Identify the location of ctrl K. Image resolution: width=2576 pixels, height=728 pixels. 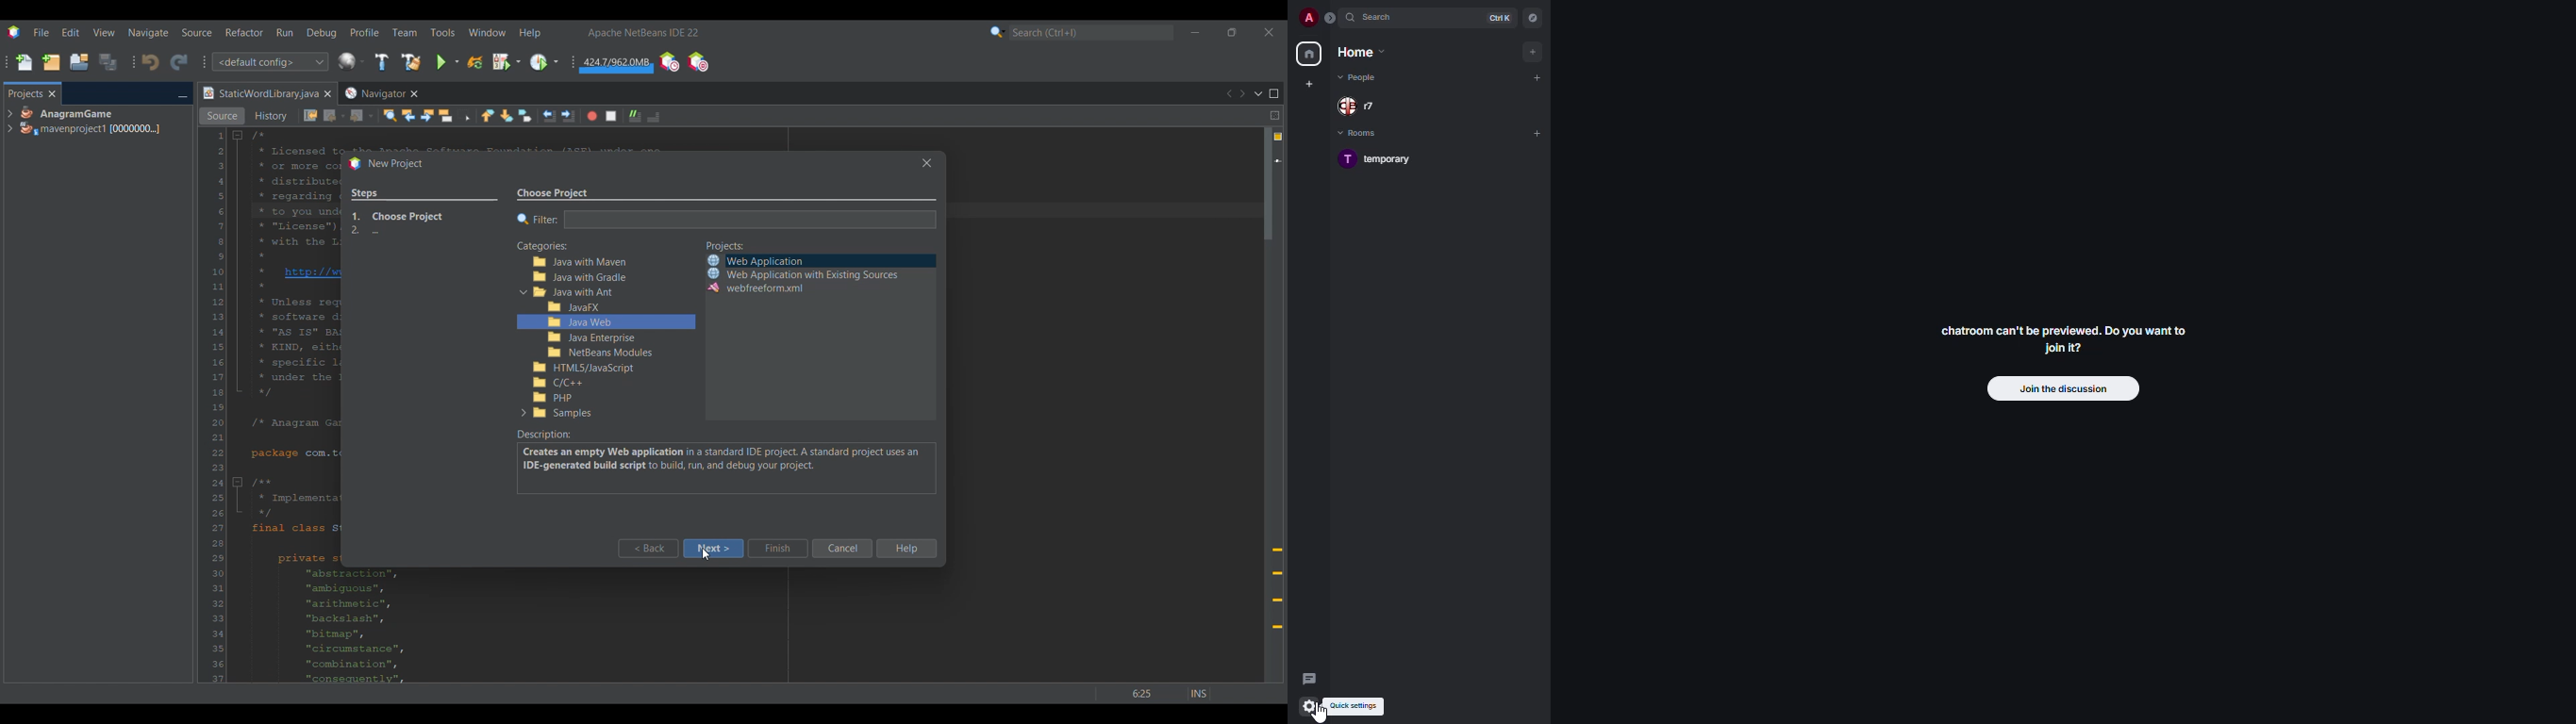
(1500, 18).